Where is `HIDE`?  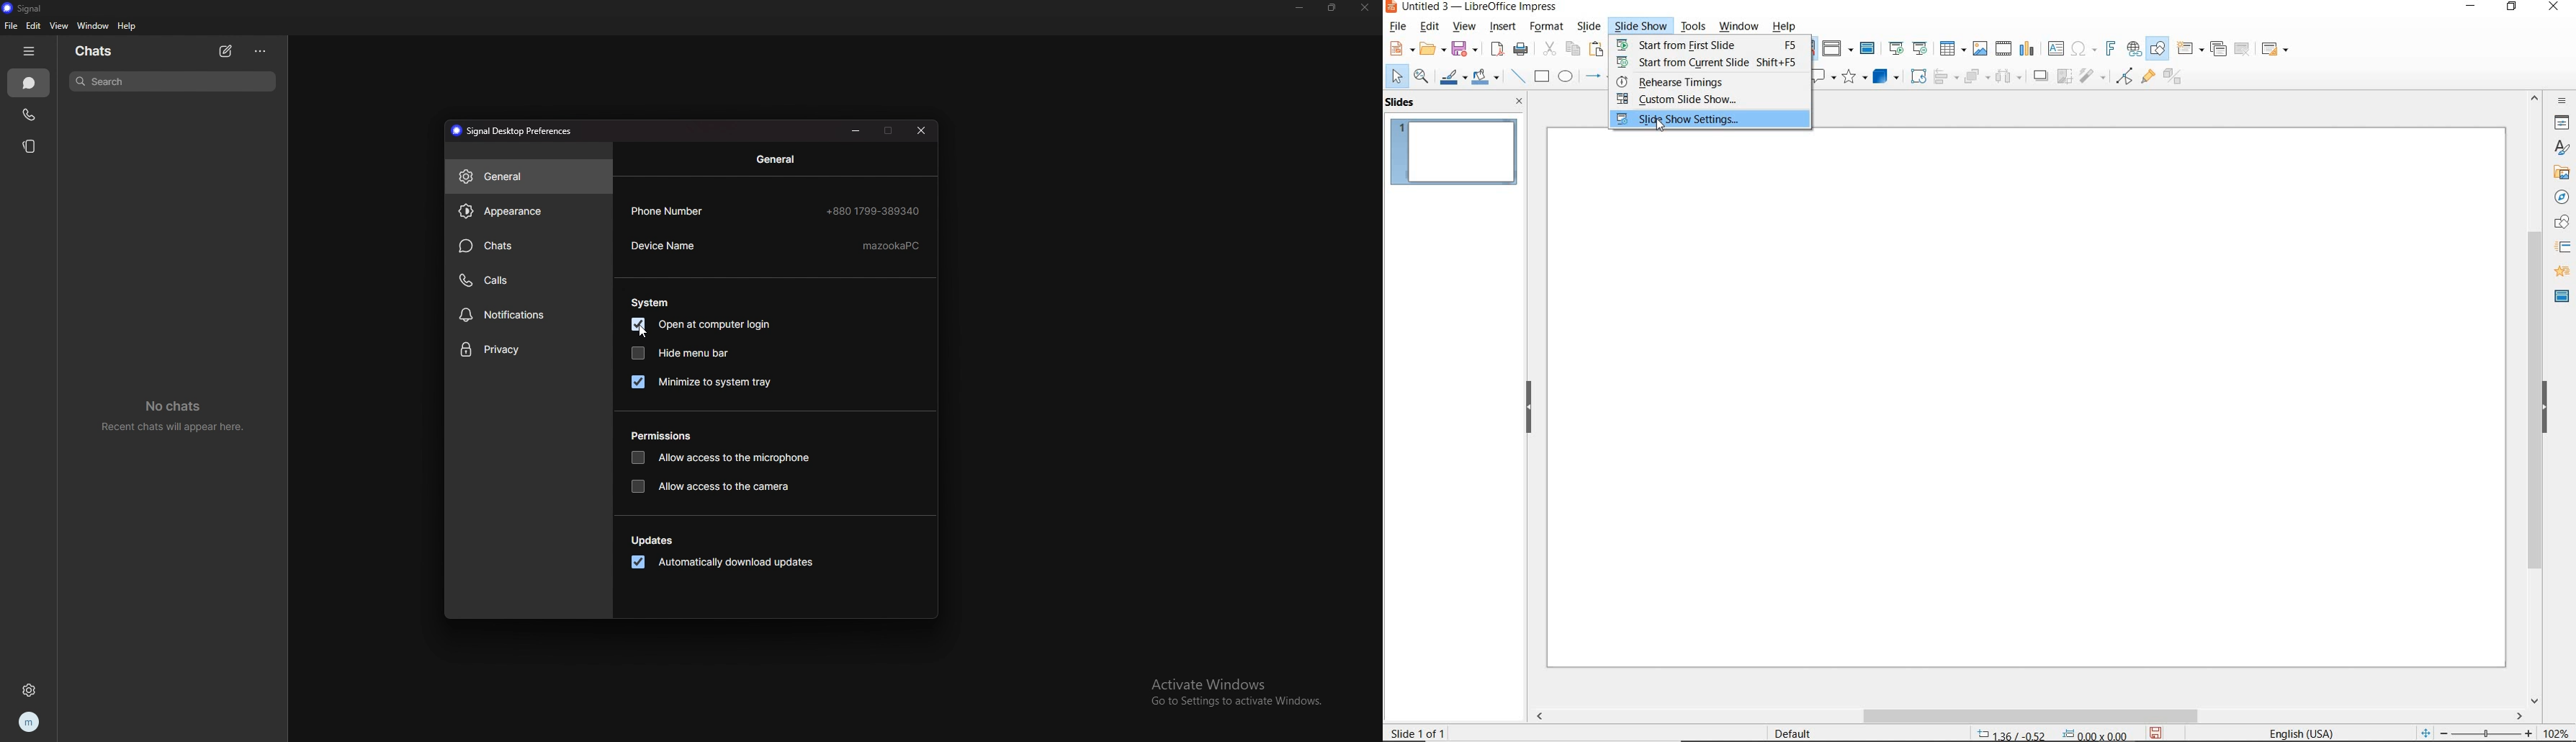
HIDE is located at coordinates (2547, 407).